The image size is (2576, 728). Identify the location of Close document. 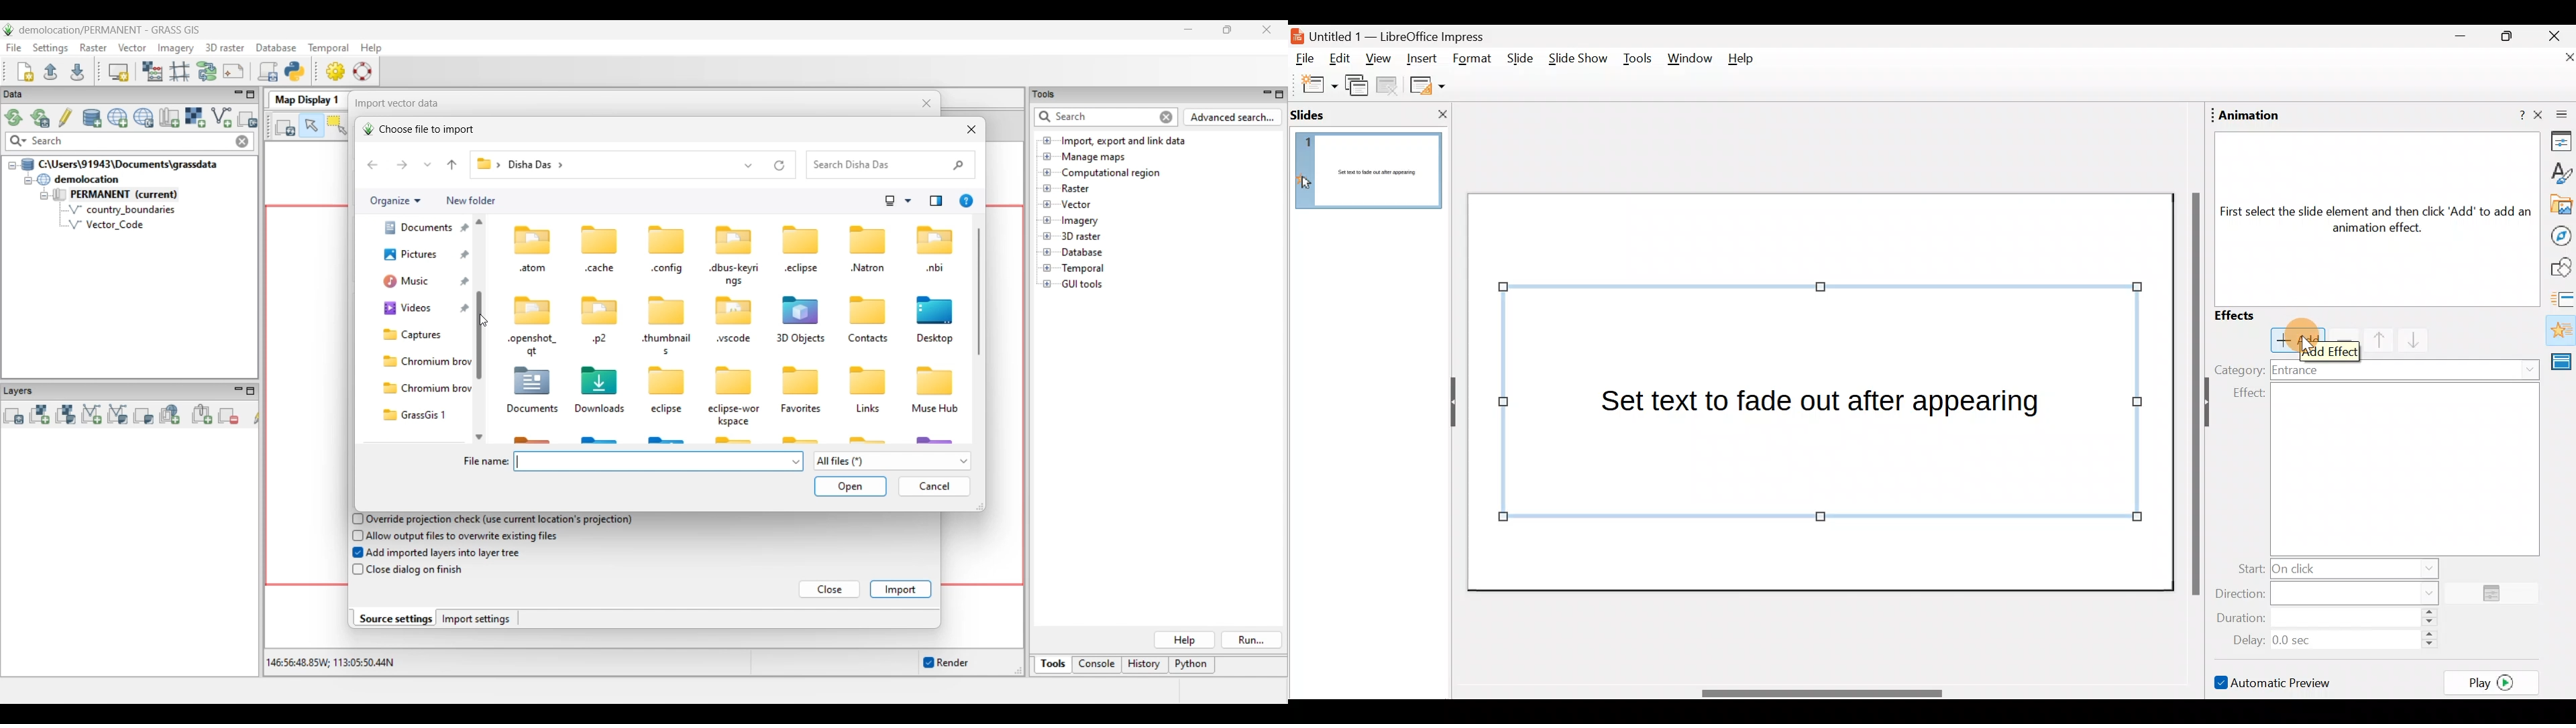
(2556, 58).